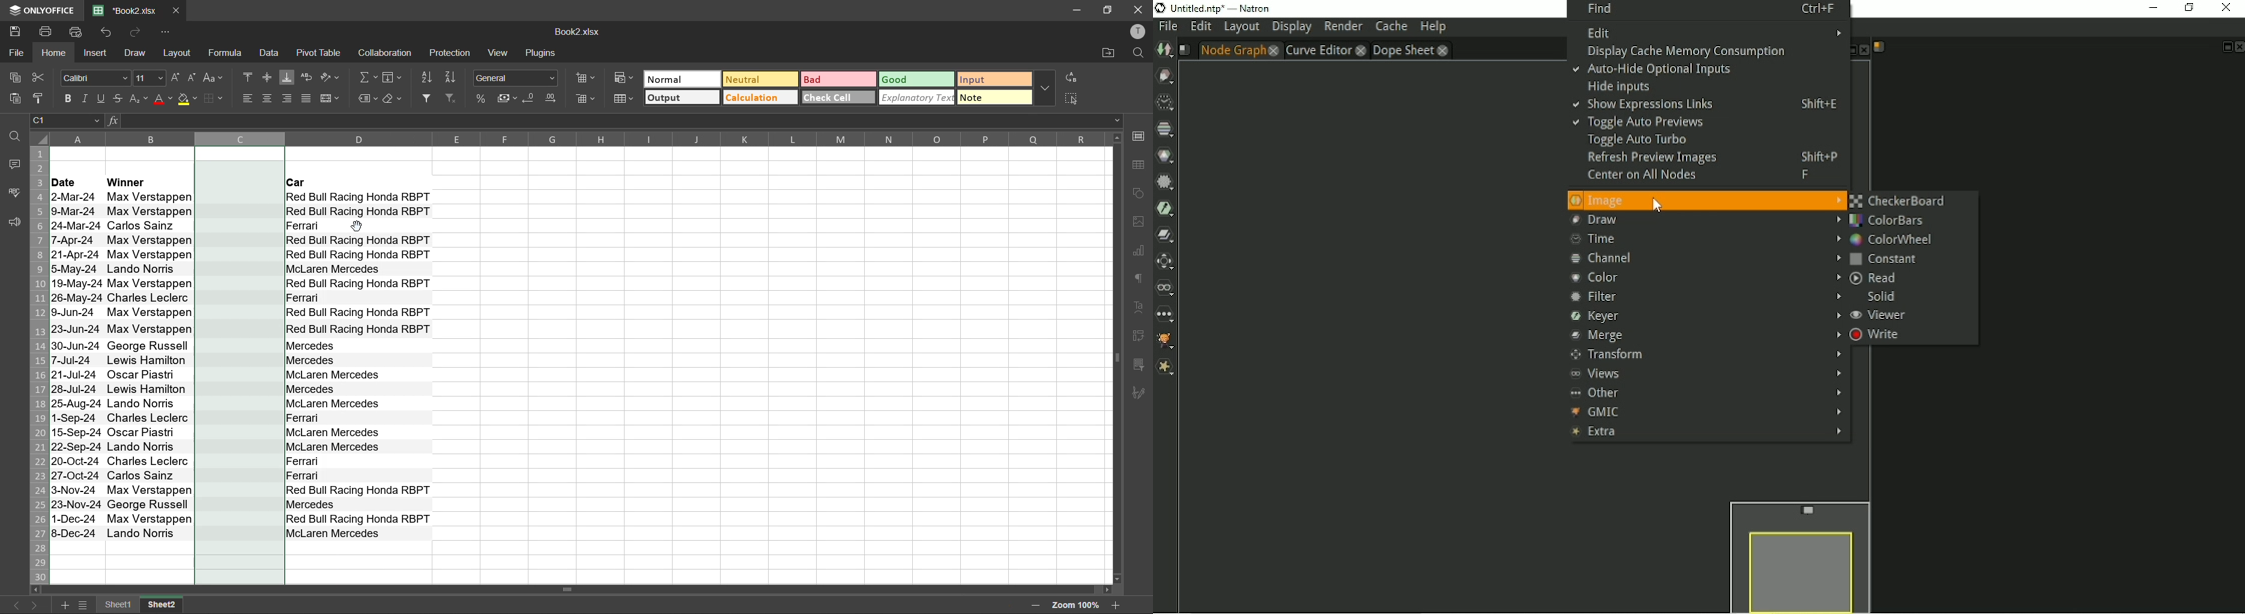 The image size is (2268, 616). What do you see at coordinates (67, 122) in the screenshot?
I see `c1` at bounding box center [67, 122].